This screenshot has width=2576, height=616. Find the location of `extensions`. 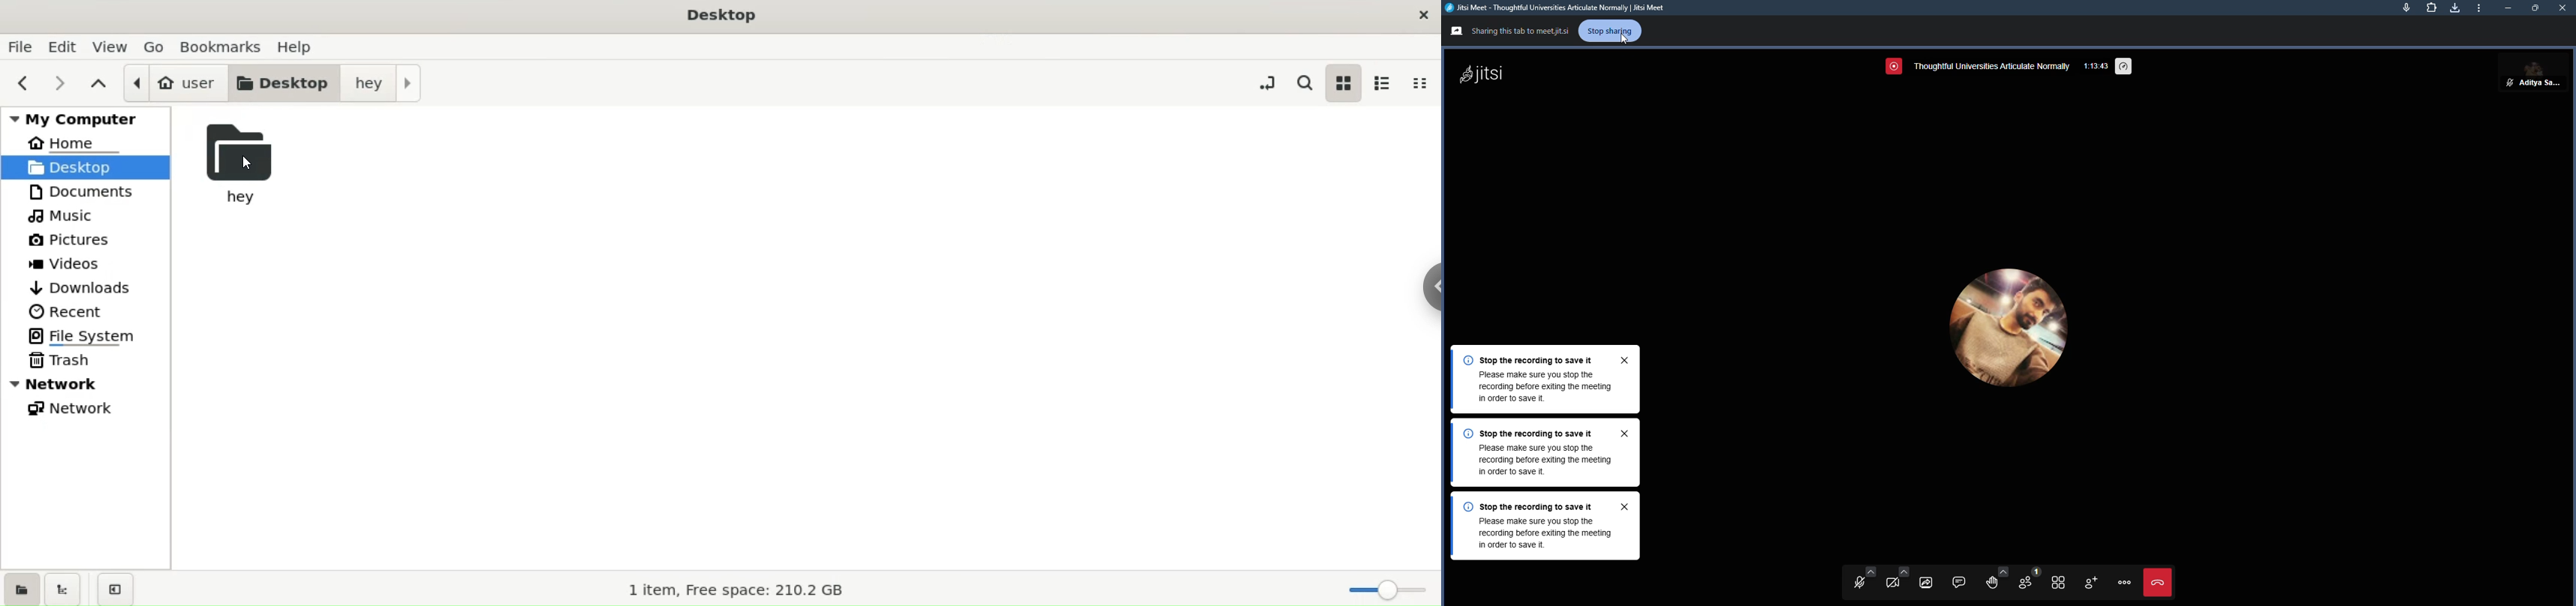

extensions is located at coordinates (2431, 7).